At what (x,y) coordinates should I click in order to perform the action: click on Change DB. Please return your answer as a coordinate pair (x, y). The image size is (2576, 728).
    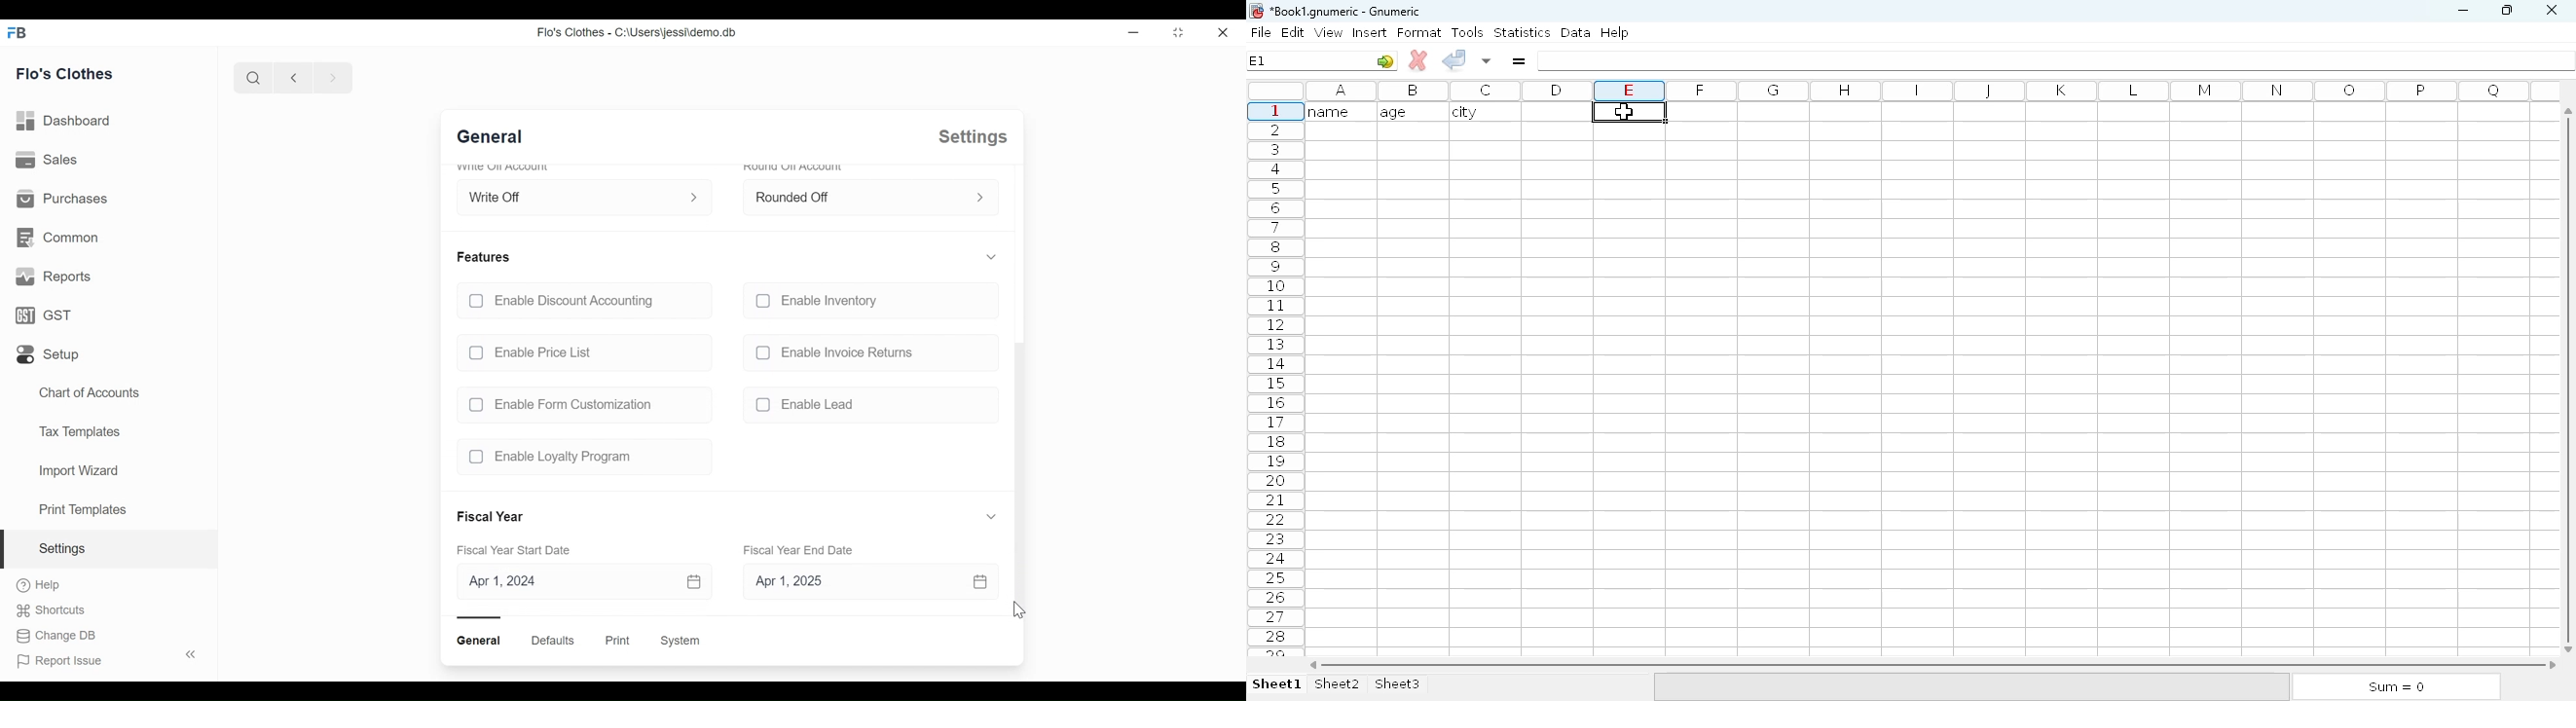
    Looking at the image, I should click on (56, 637).